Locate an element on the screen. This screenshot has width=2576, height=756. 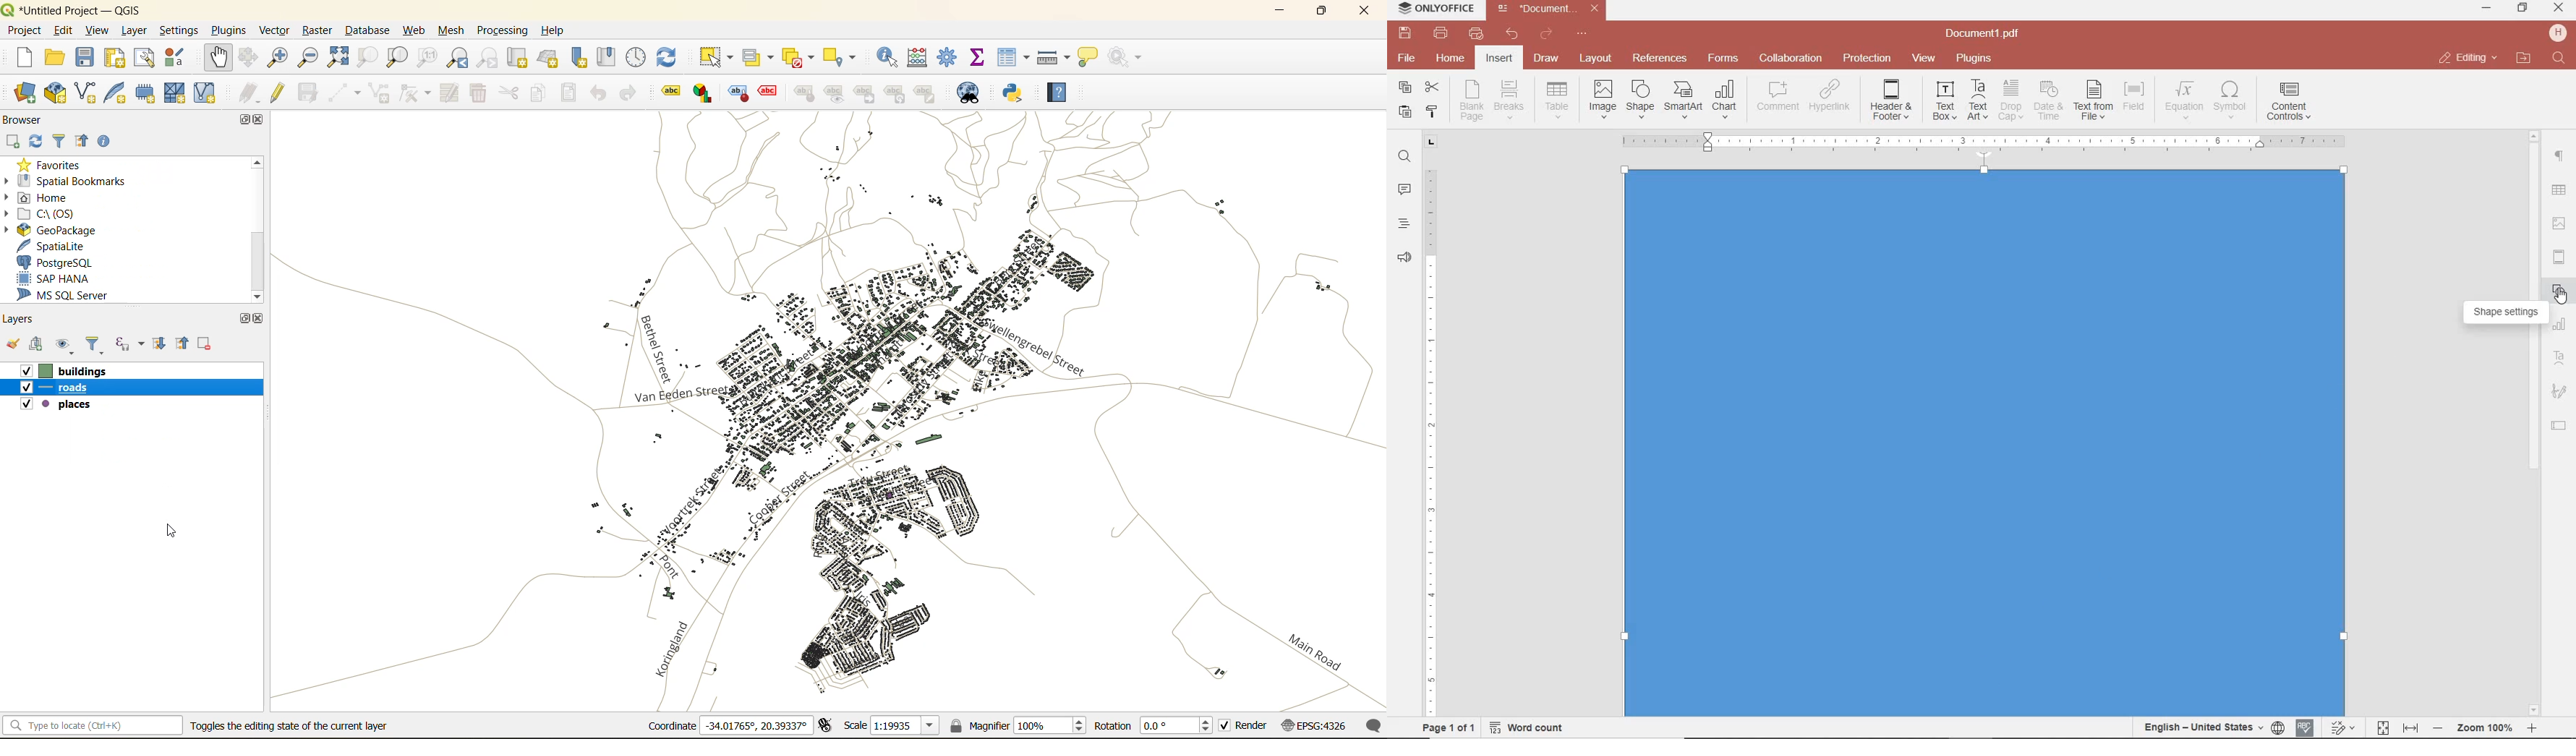
show tips is located at coordinates (1089, 57).